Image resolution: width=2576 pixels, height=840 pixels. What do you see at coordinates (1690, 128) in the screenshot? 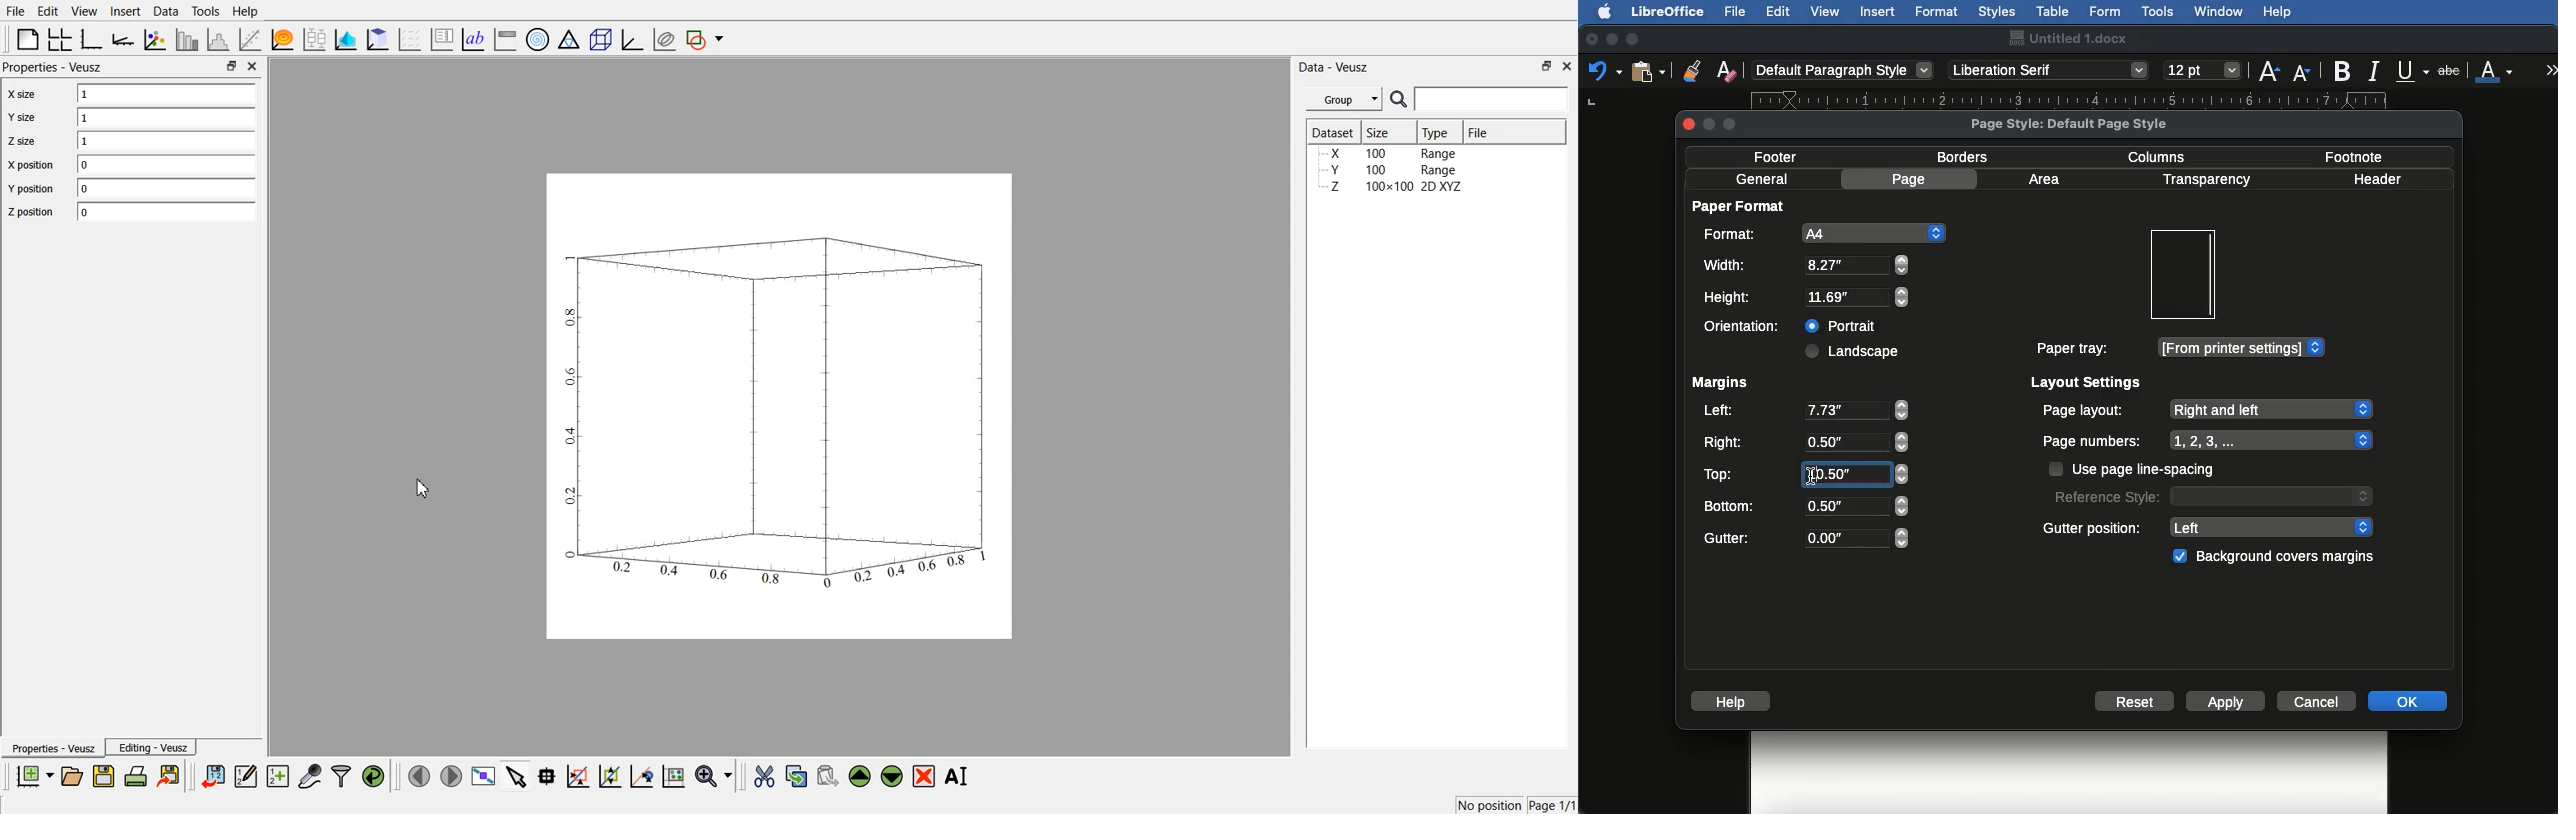
I see `close` at bounding box center [1690, 128].